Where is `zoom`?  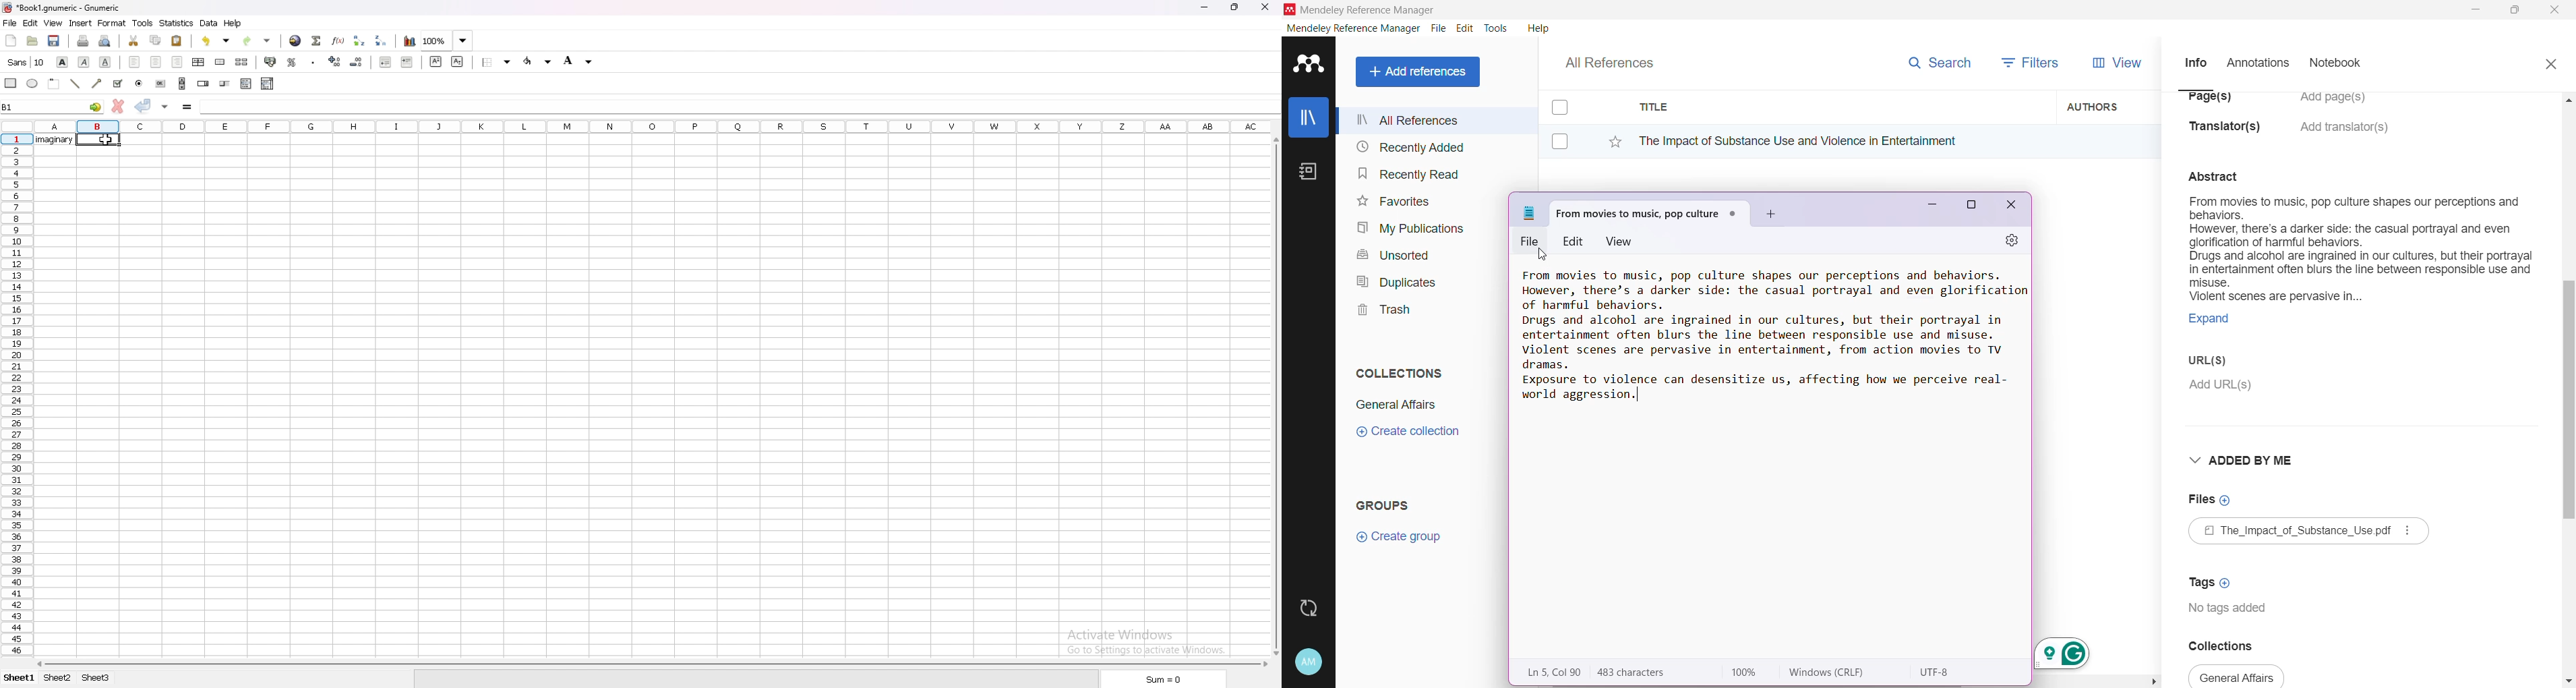 zoom is located at coordinates (447, 40).